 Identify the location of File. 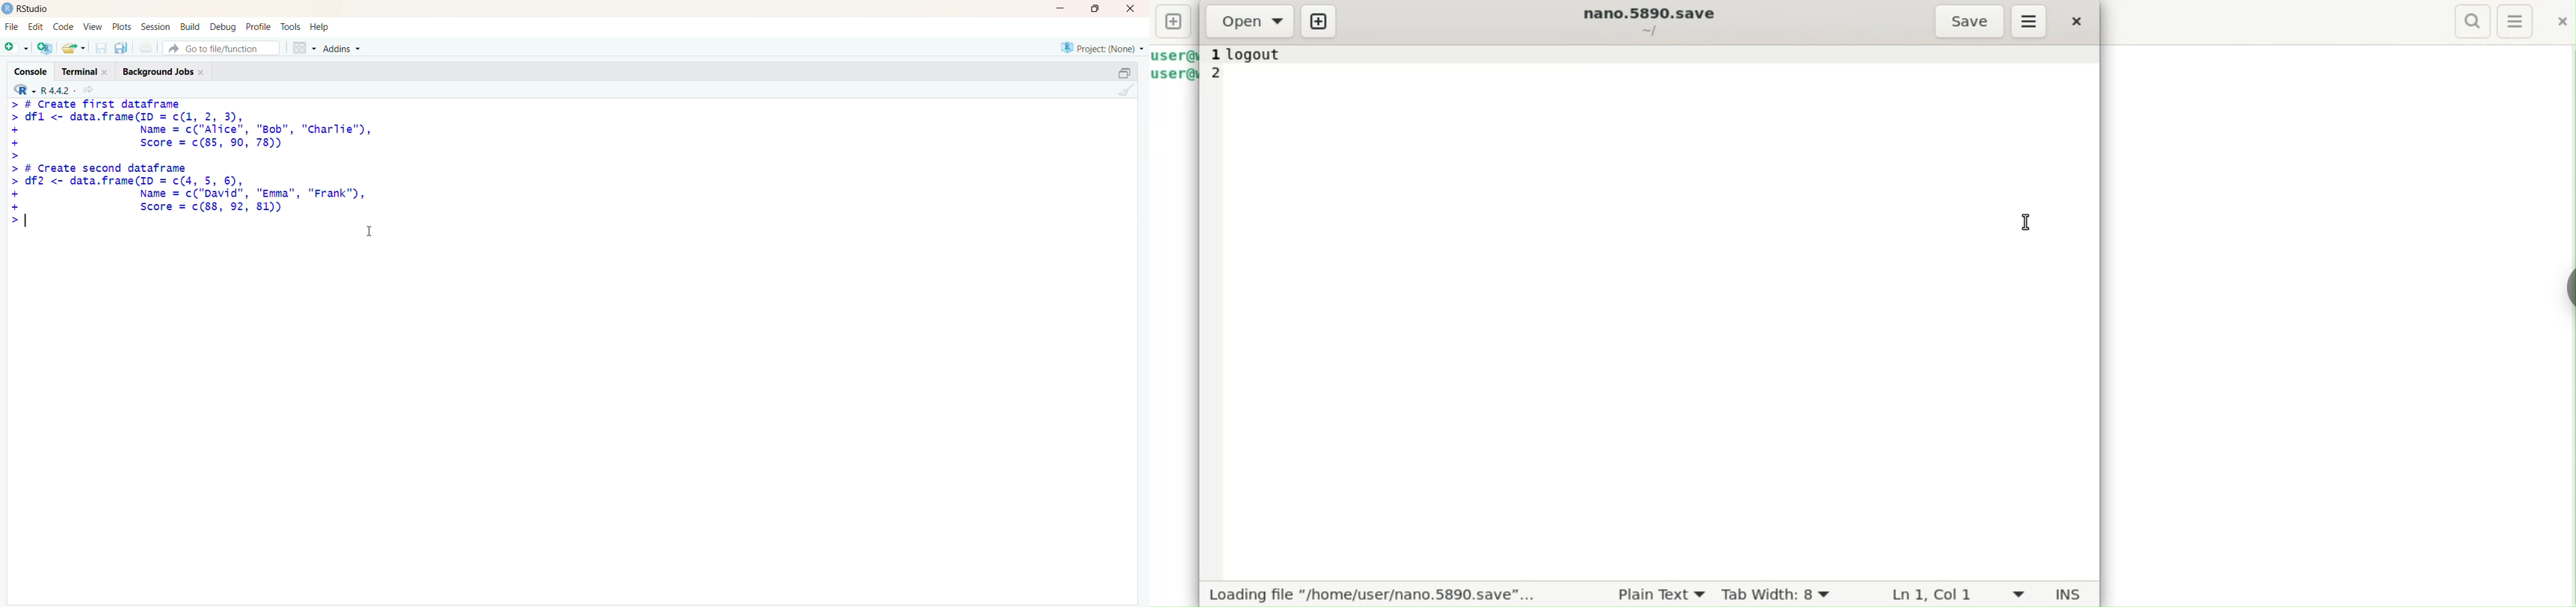
(13, 27).